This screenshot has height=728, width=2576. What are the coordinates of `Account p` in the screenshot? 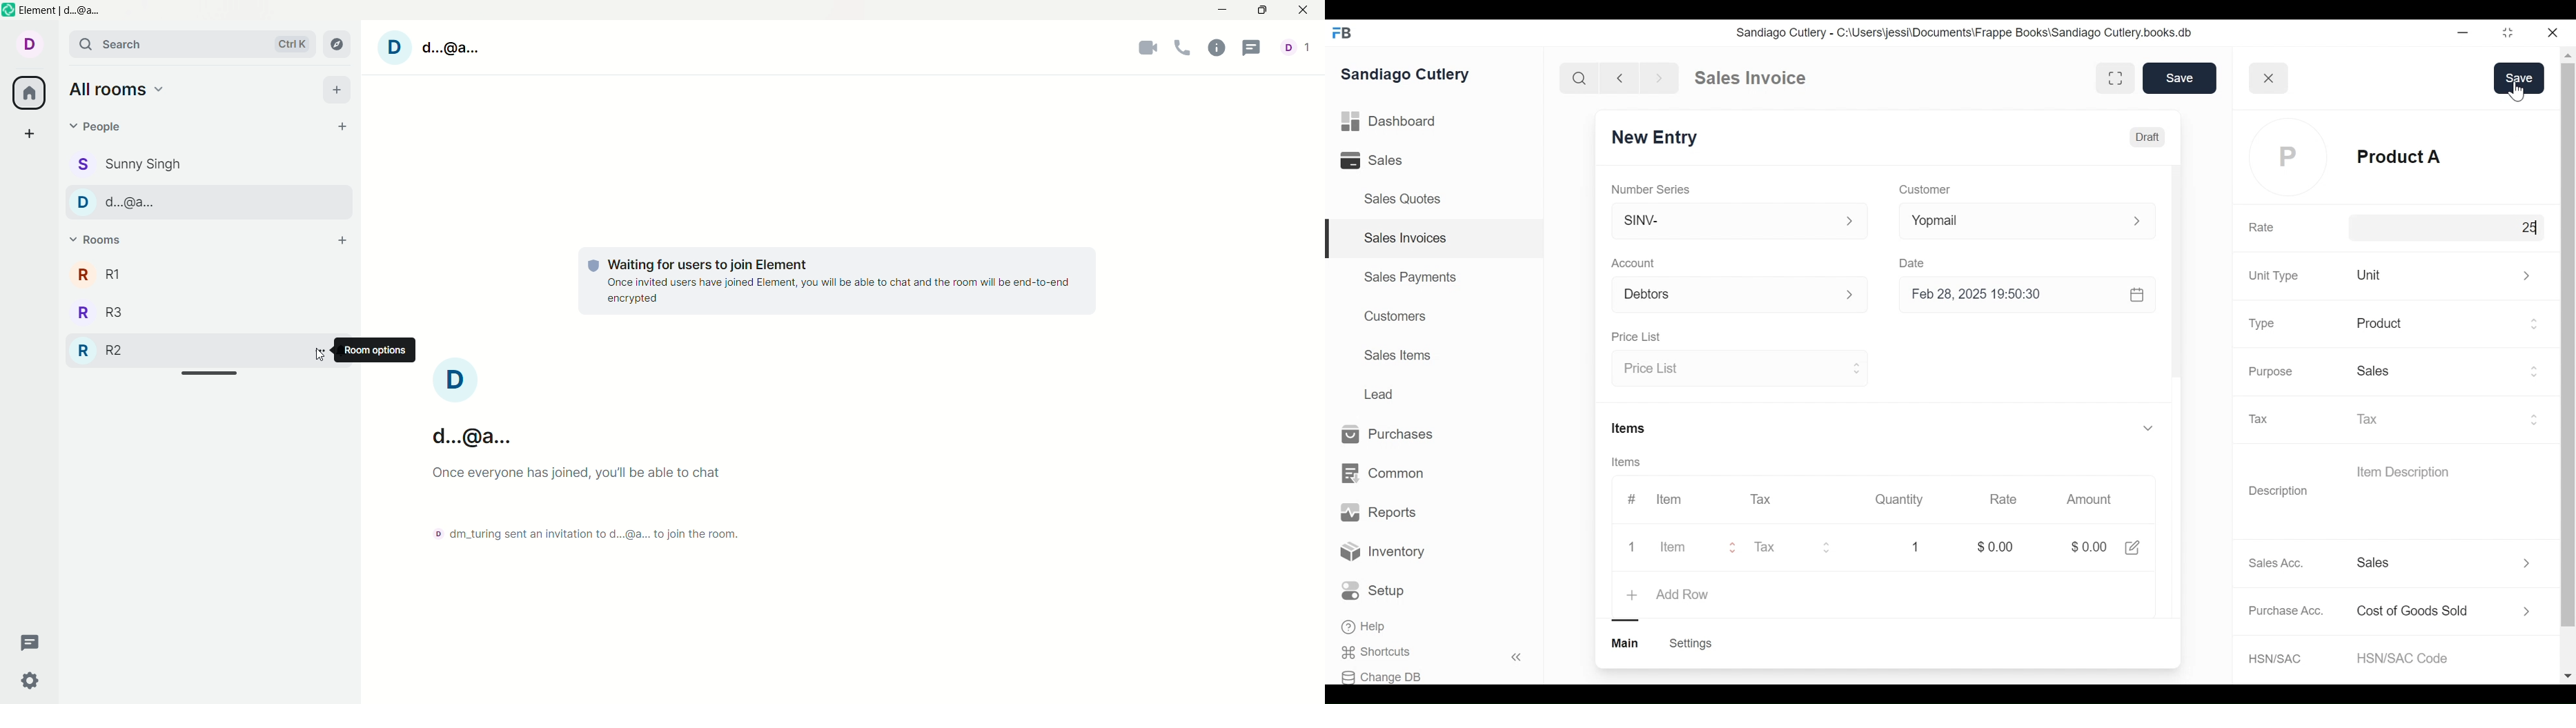 It's located at (1741, 294).